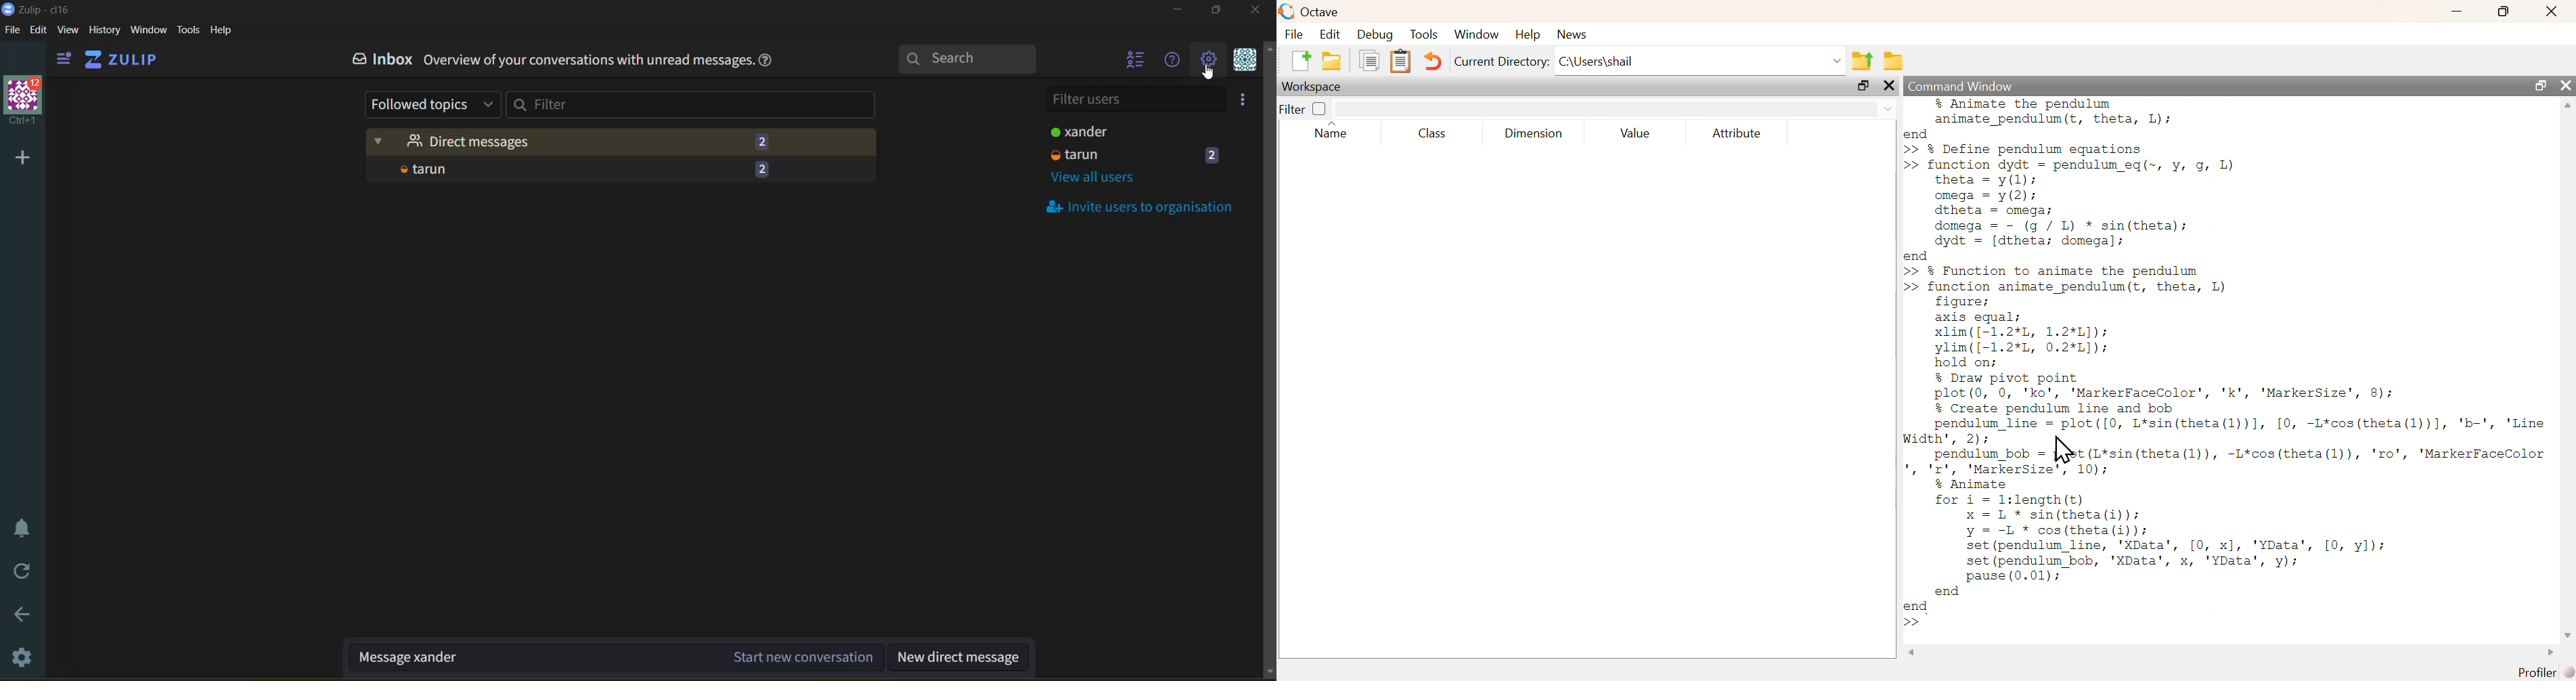 The width and height of the screenshot is (2576, 700). Describe the element at coordinates (23, 619) in the screenshot. I see `go back` at that location.